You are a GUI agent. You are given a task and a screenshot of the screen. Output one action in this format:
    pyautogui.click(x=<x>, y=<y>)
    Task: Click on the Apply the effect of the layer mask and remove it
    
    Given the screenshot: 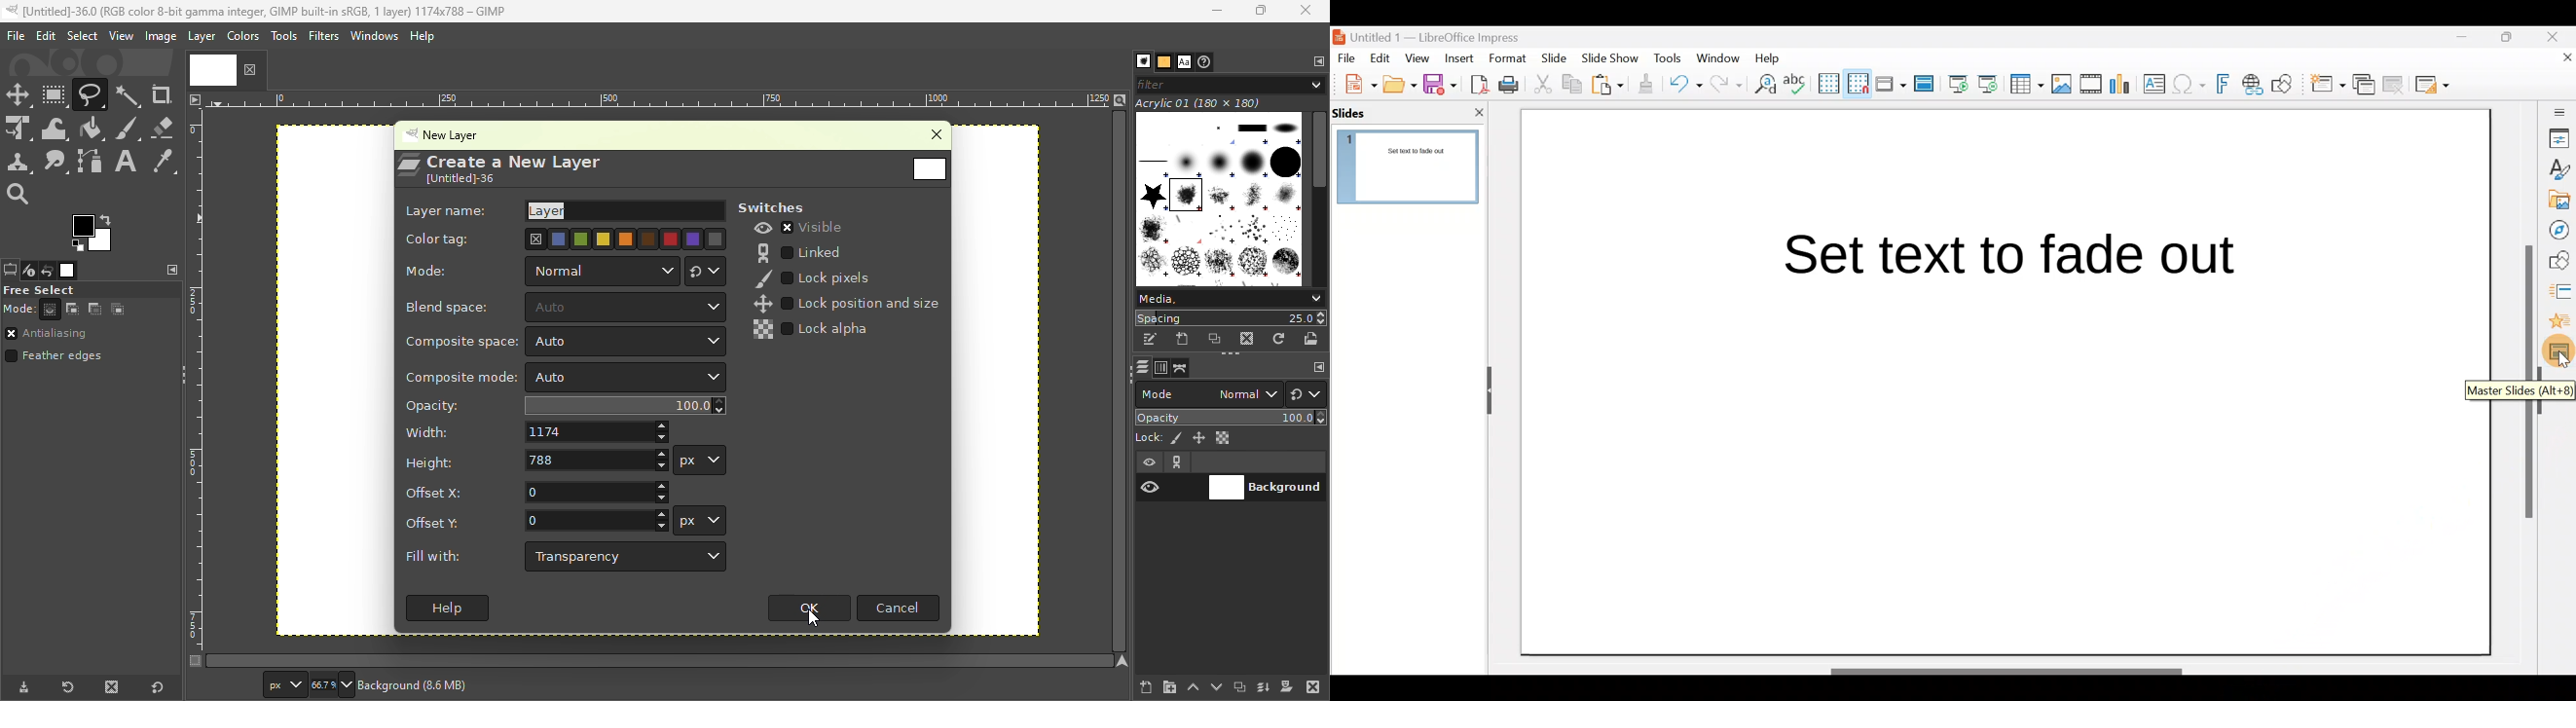 What is the action you would take?
    pyautogui.click(x=1287, y=685)
    